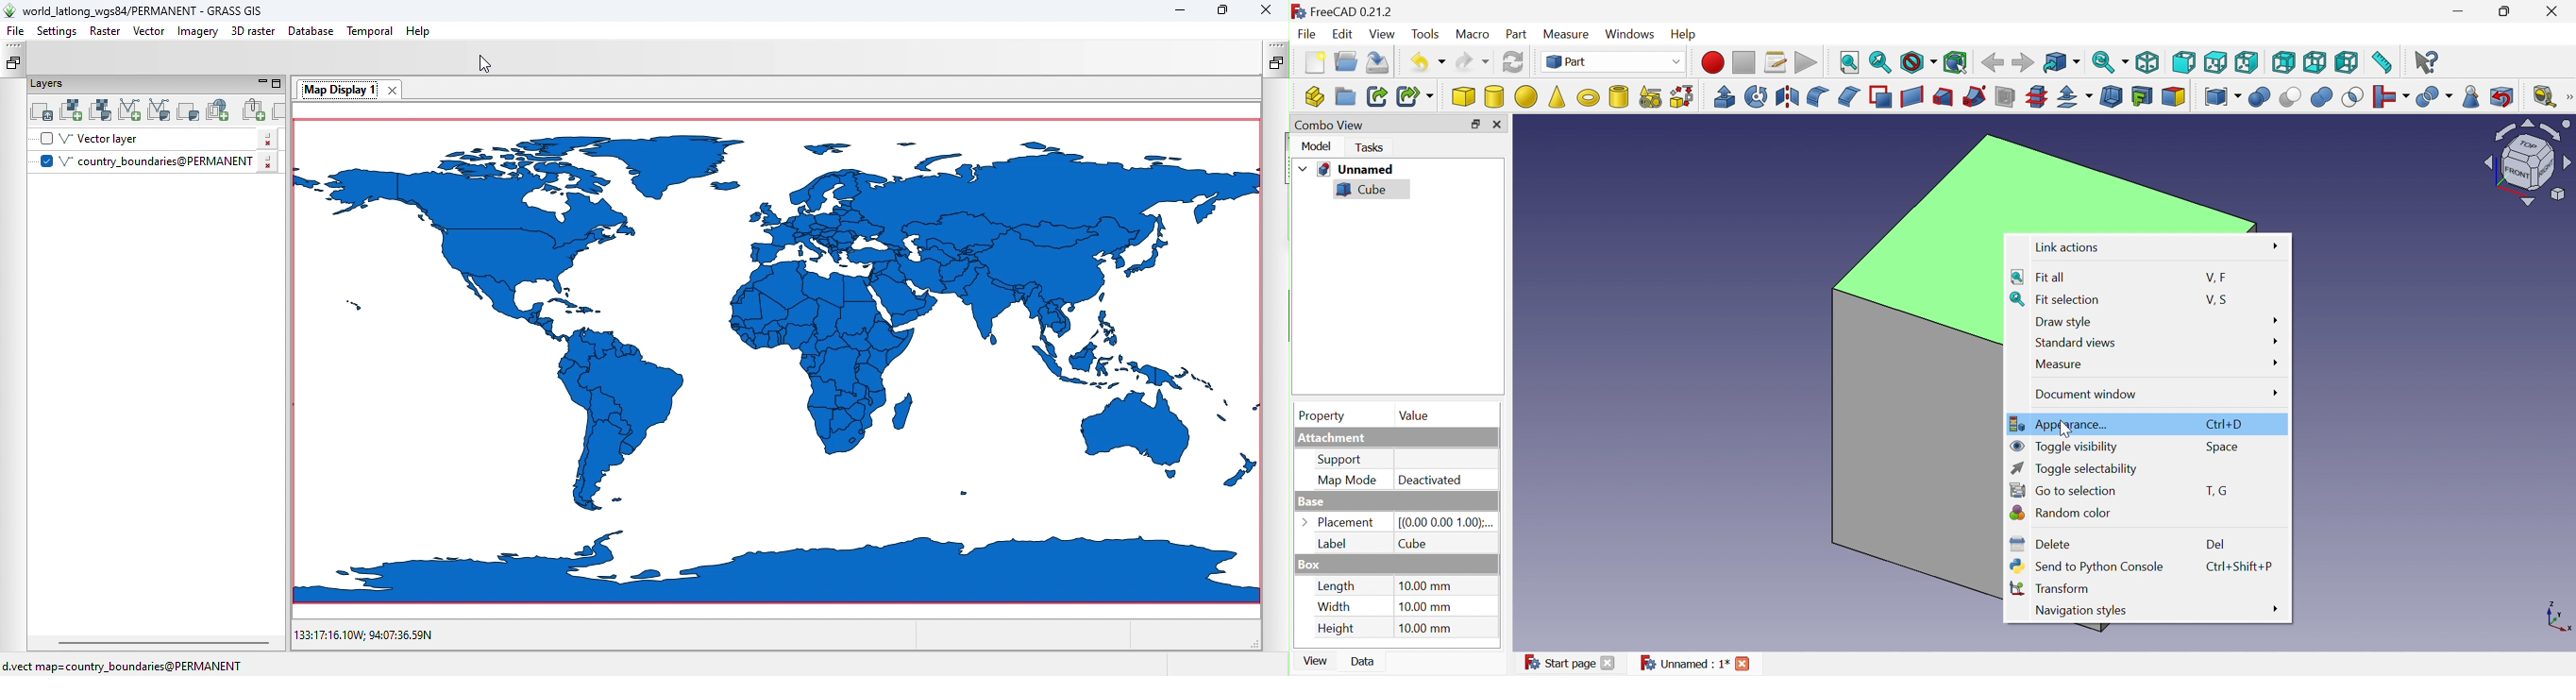  What do you see at coordinates (2185, 64) in the screenshot?
I see `Front` at bounding box center [2185, 64].